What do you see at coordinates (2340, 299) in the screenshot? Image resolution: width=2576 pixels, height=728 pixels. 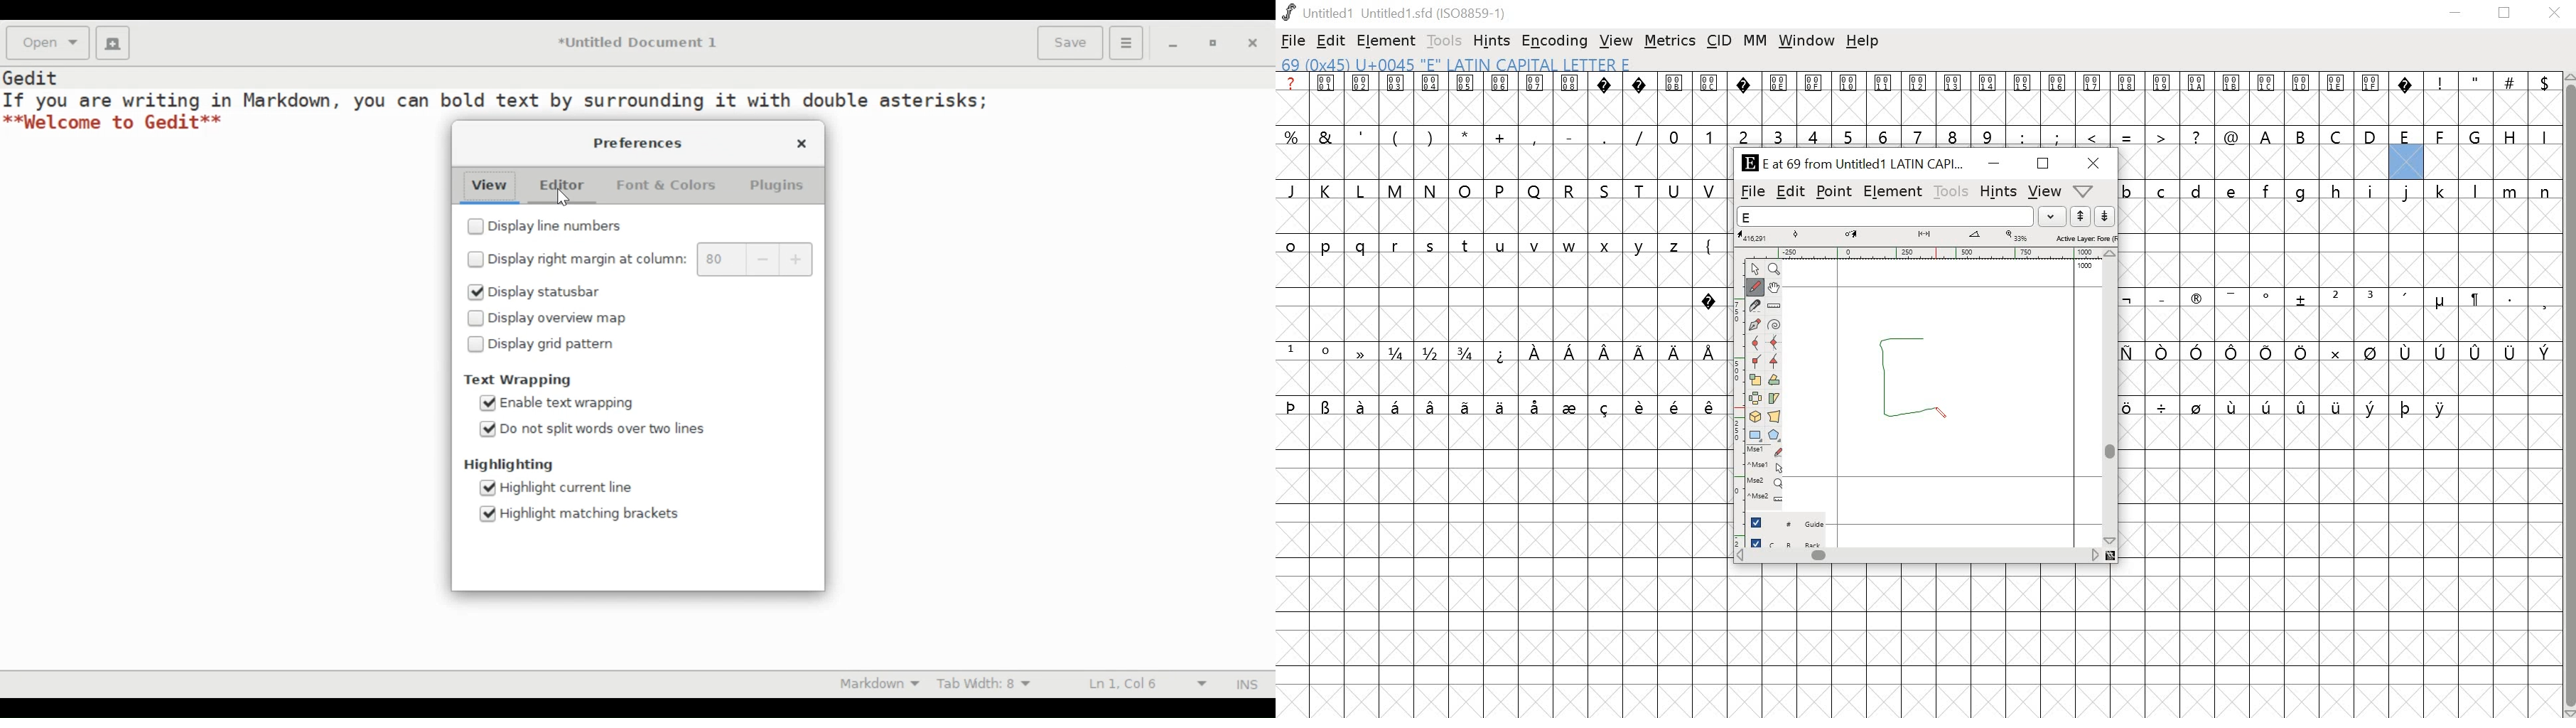 I see `special characters and symbols` at bounding box center [2340, 299].